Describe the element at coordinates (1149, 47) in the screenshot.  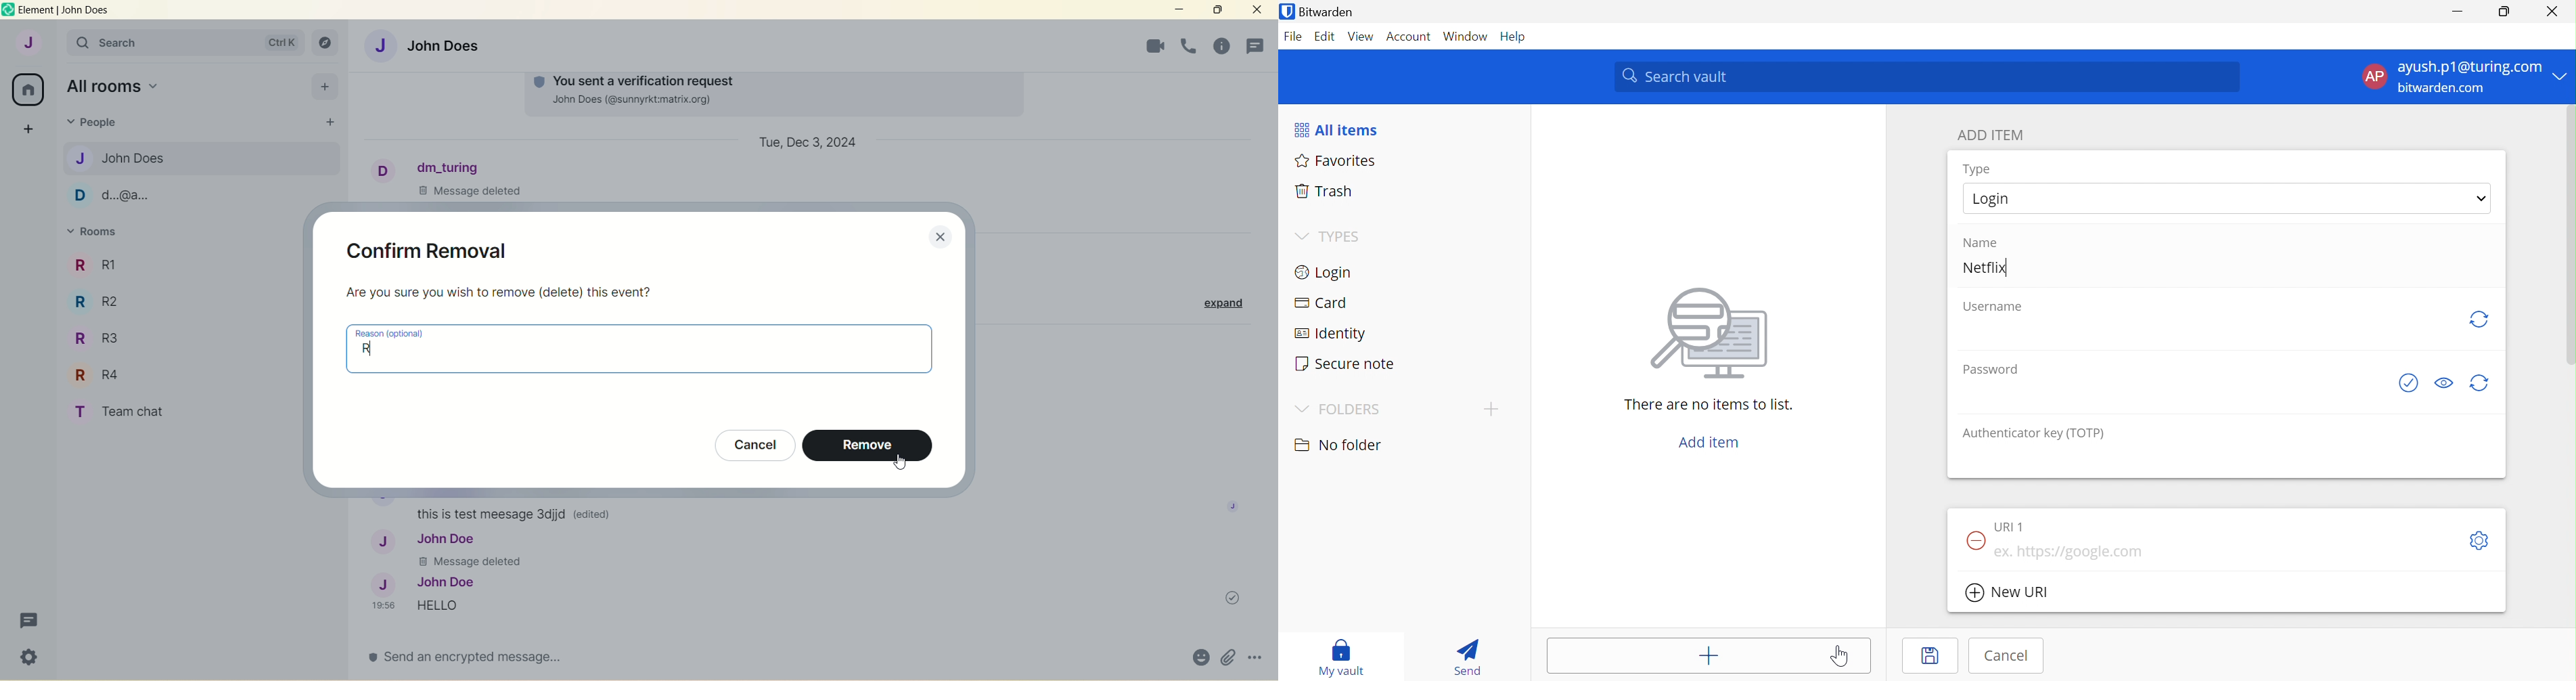
I see `voice call` at that location.